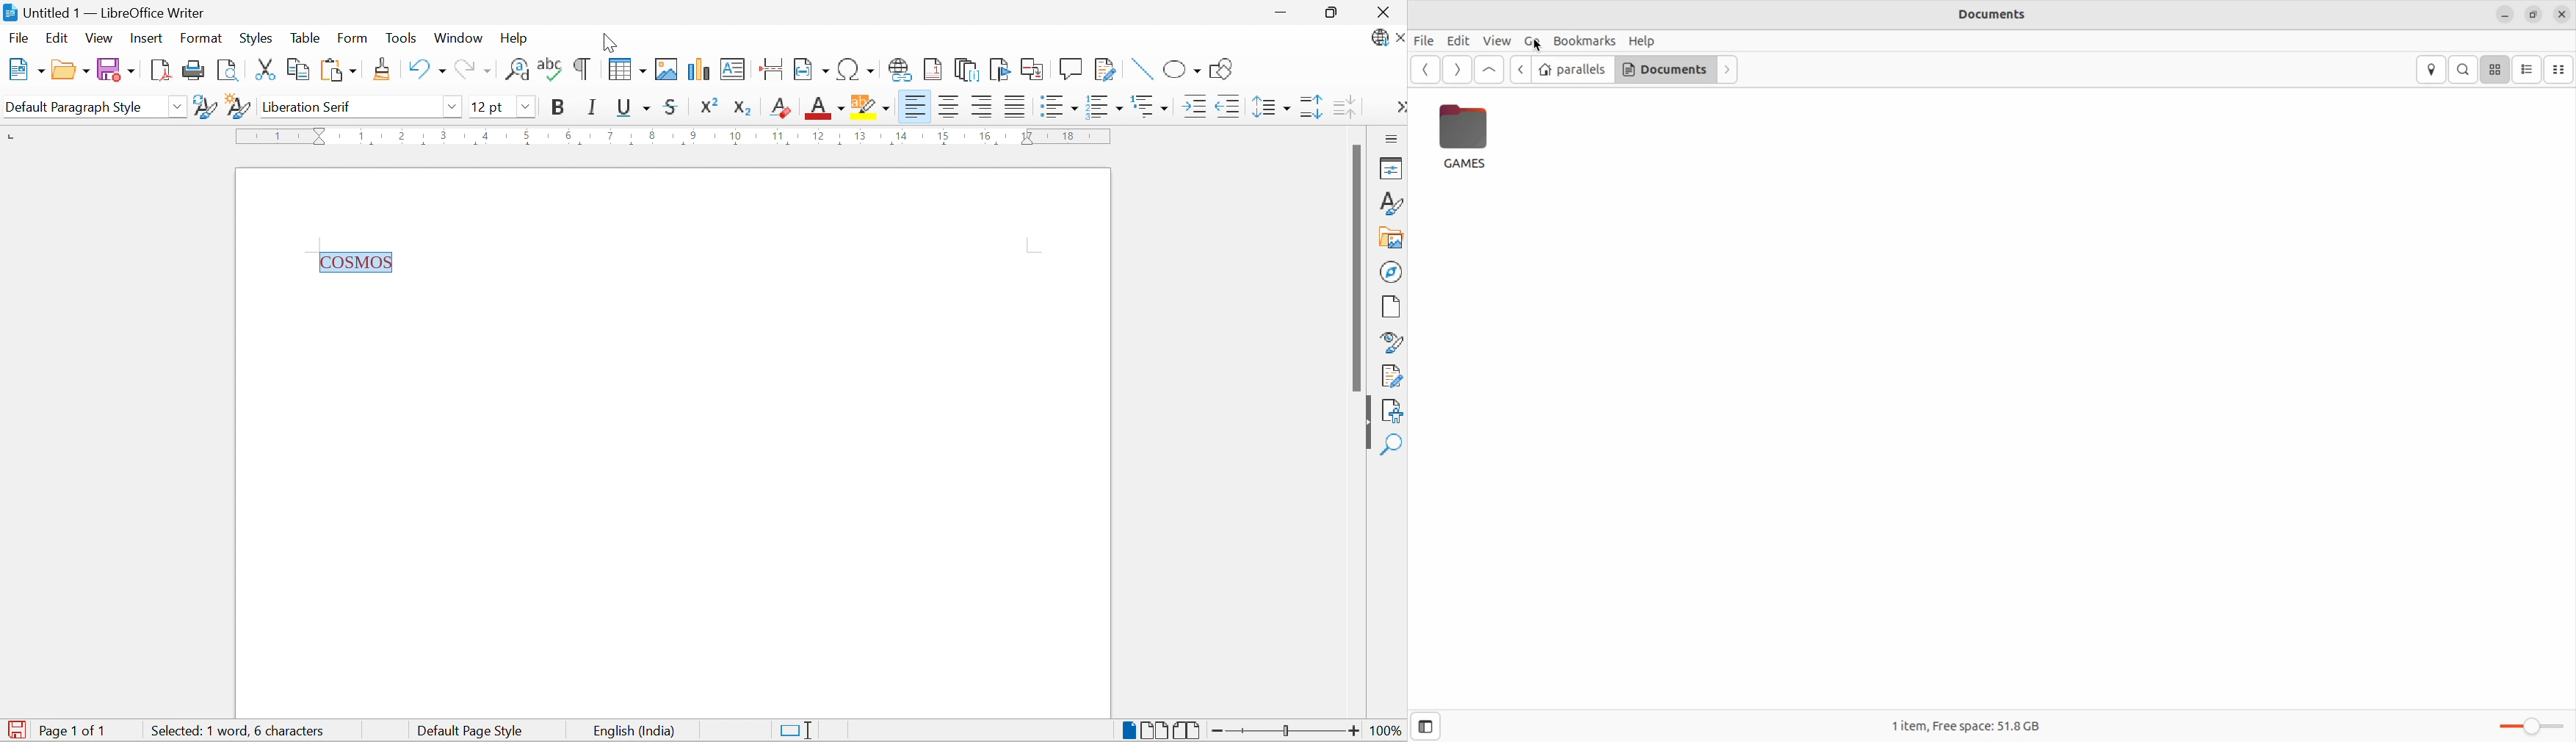  What do you see at coordinates (1270, 107) in the screenshot?
I see `Set Line Spacing` at bounding box center [1270, 107].